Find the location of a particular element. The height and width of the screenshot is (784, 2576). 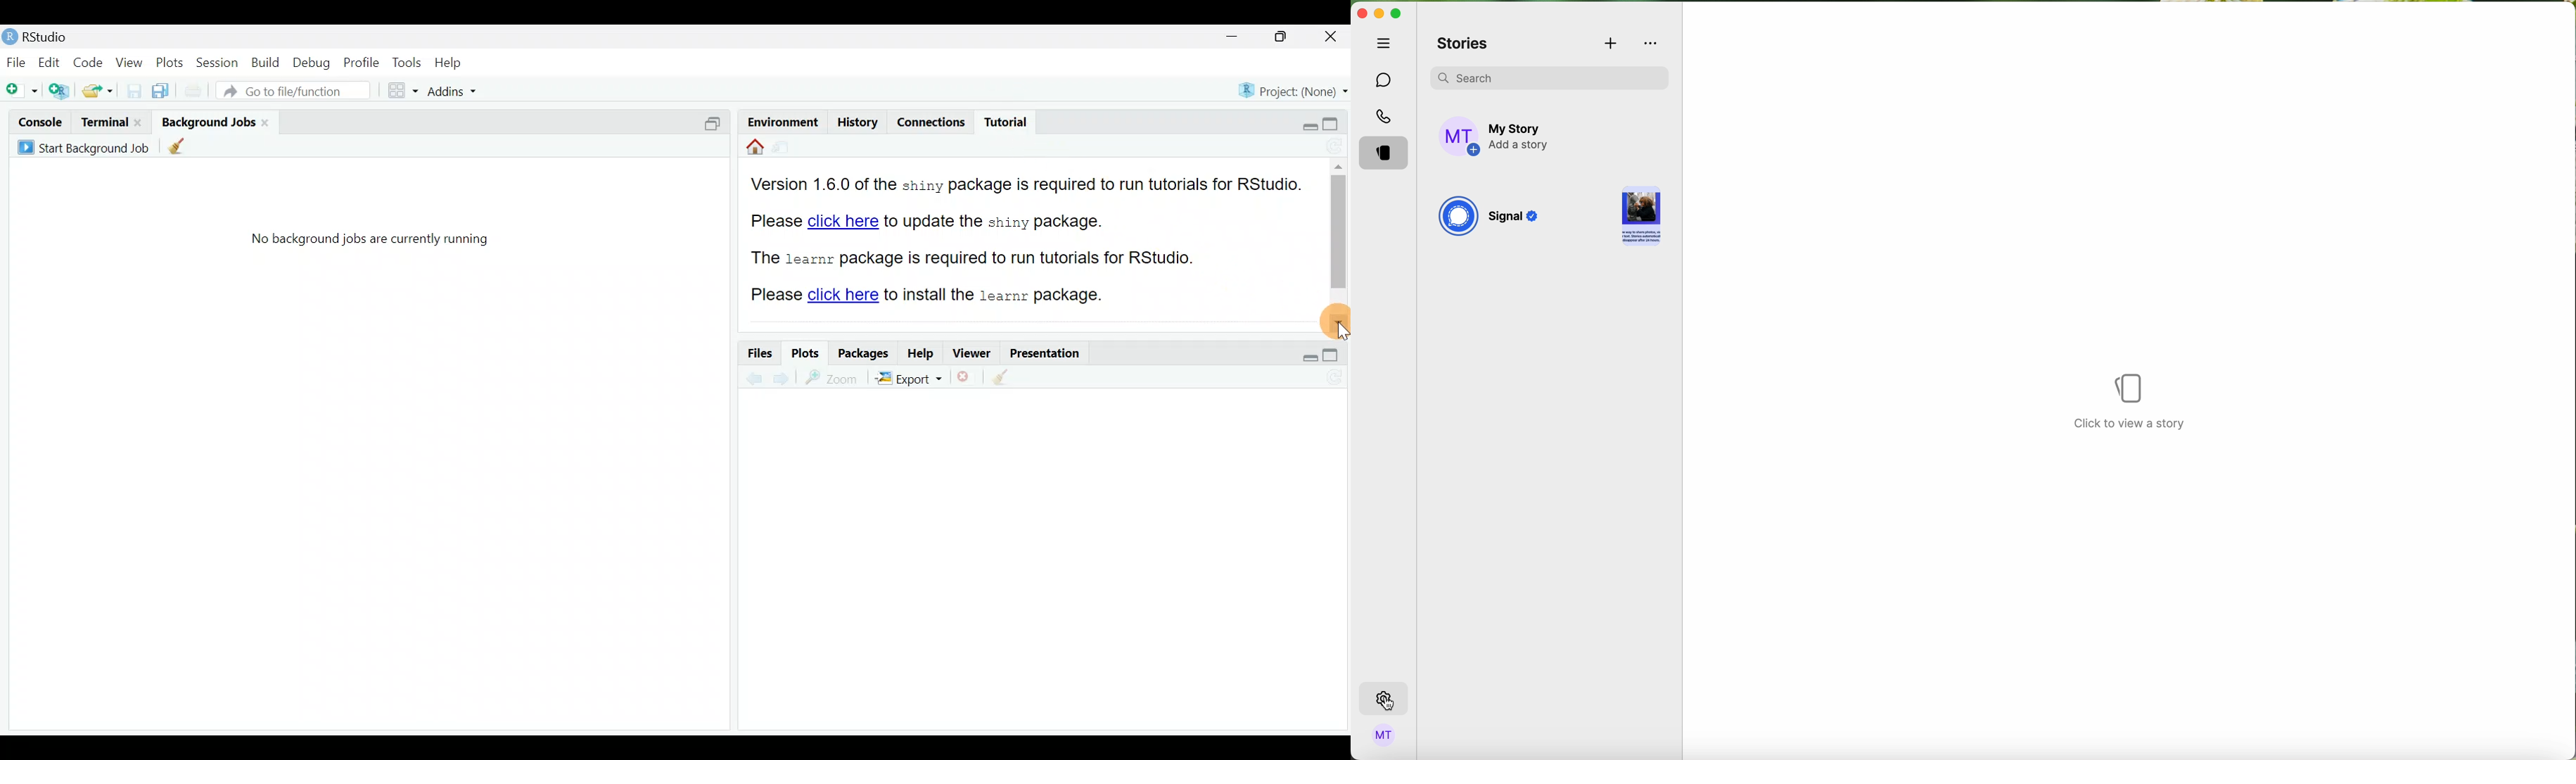

Debug is located at coordinates (314, 65).